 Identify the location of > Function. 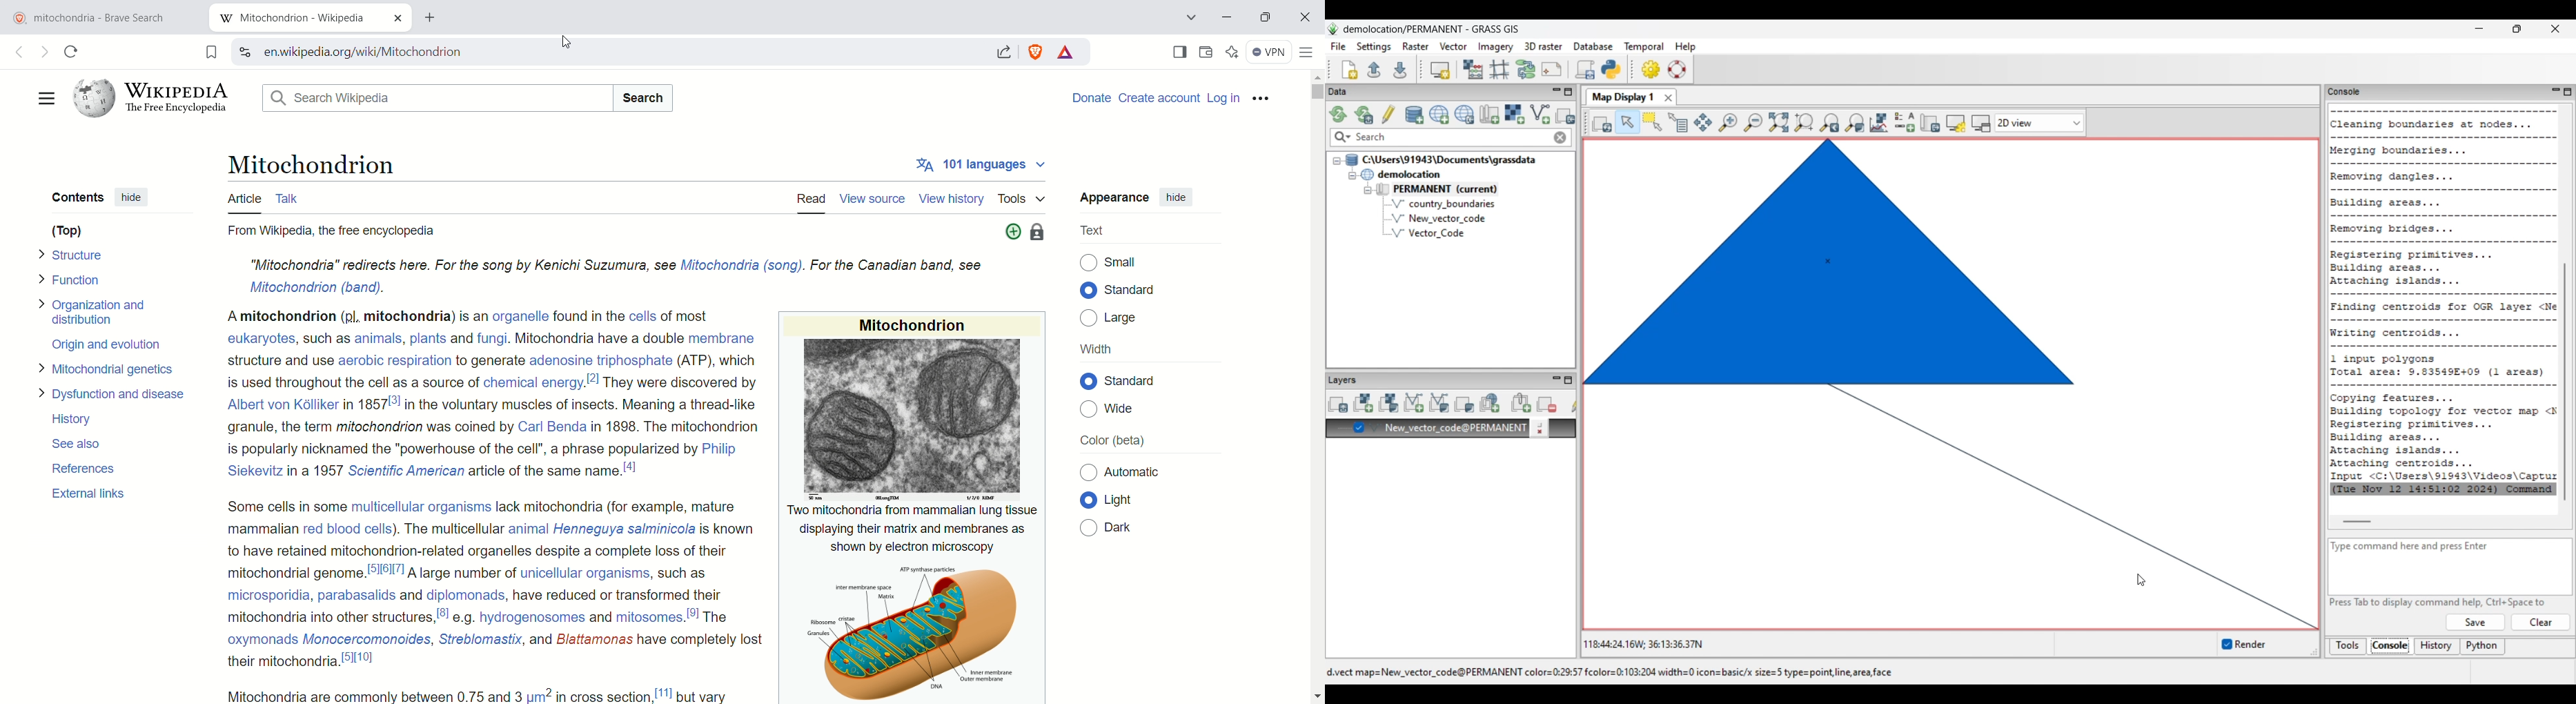
(72, 280).